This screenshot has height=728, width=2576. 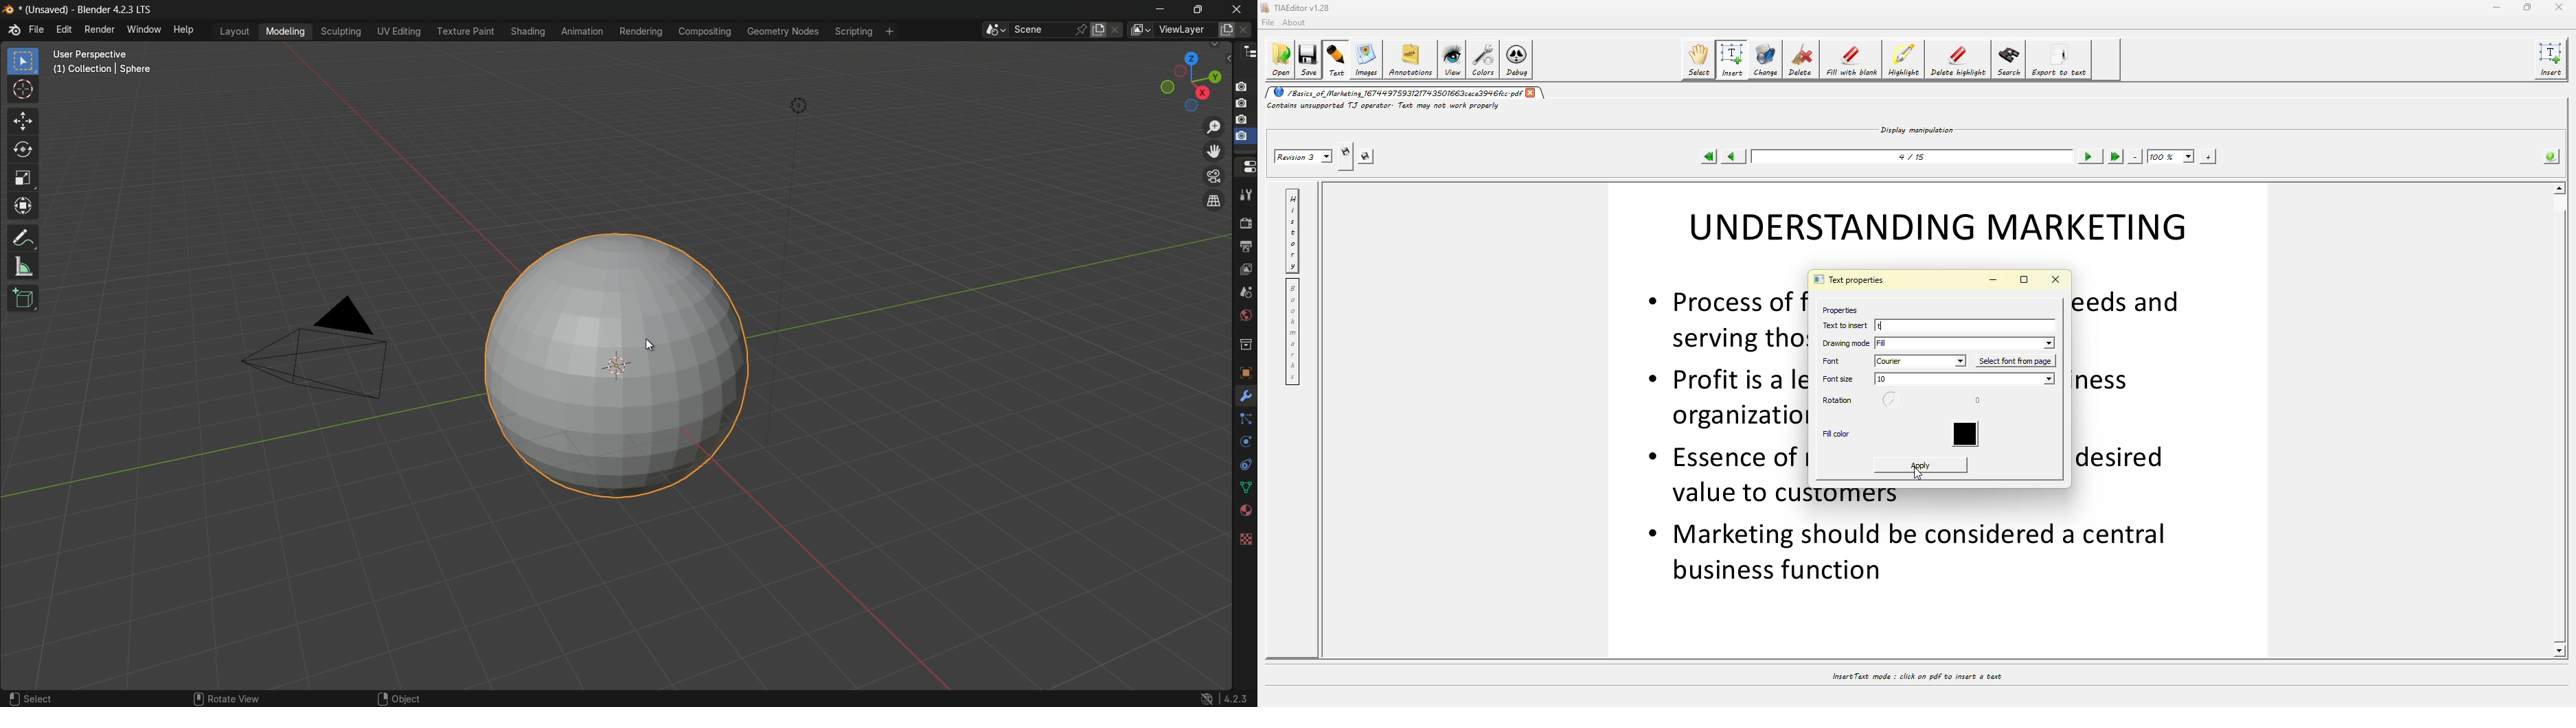 I want to click on material, so click(x=1245, y=511).